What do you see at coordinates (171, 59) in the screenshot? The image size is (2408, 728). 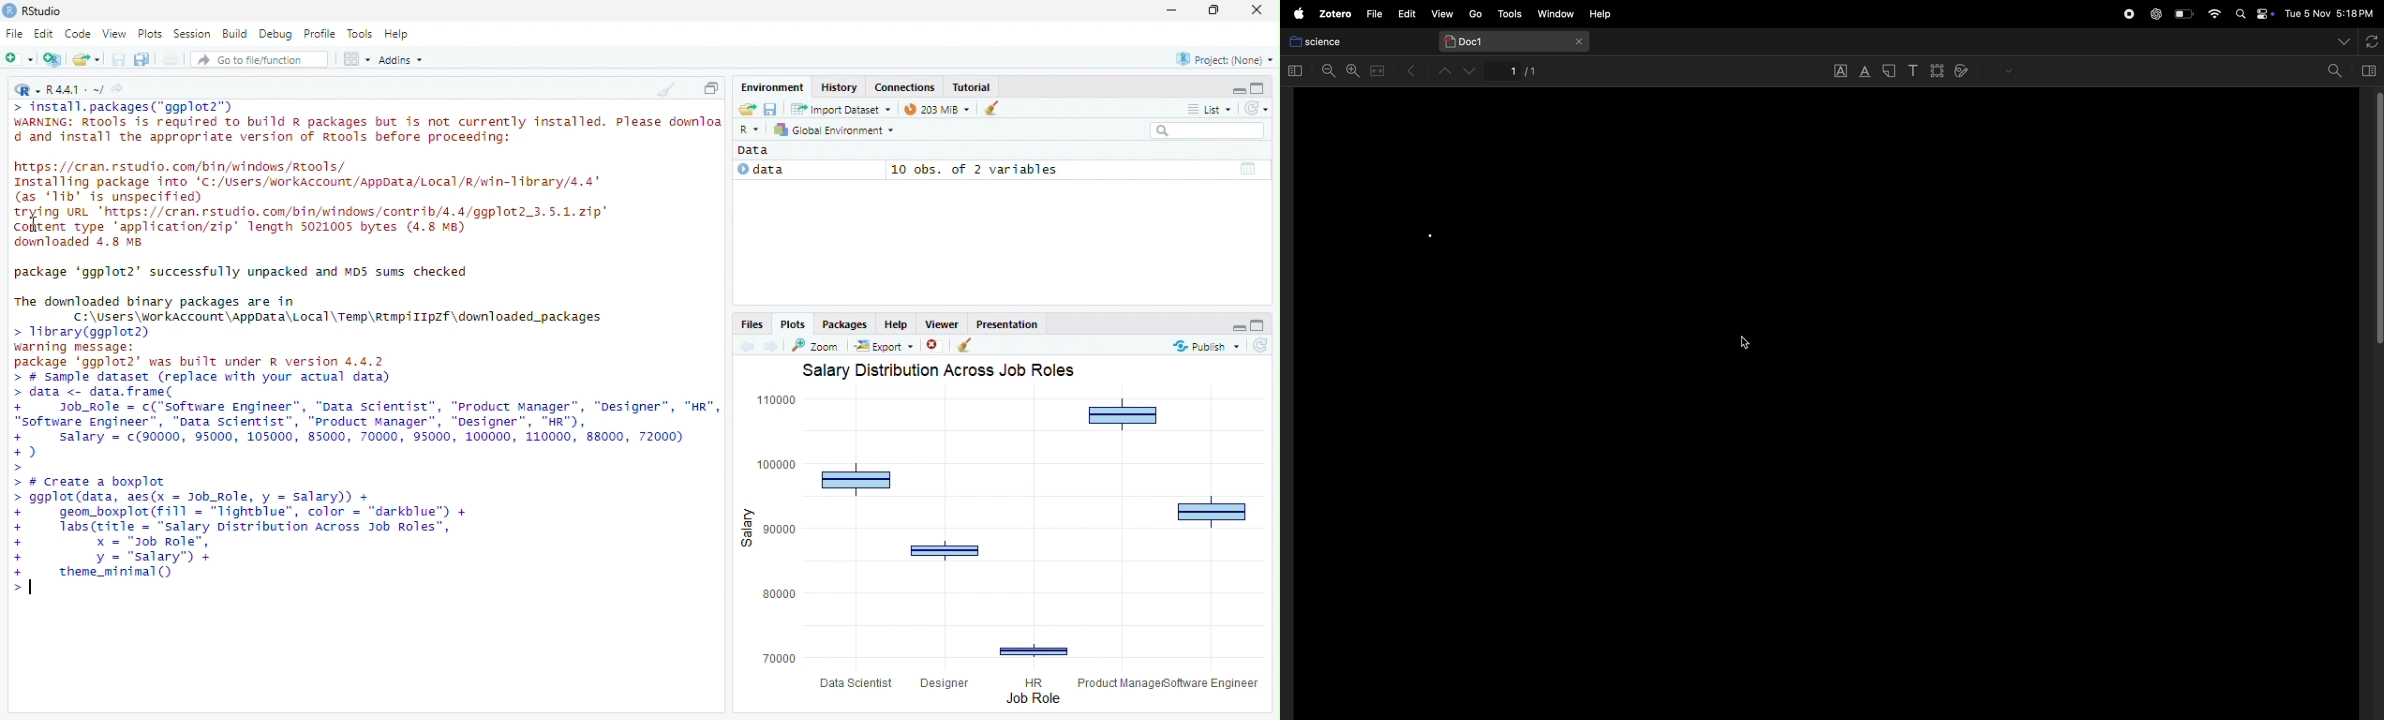 I see `print the current file` at bounding box center [171, 59].